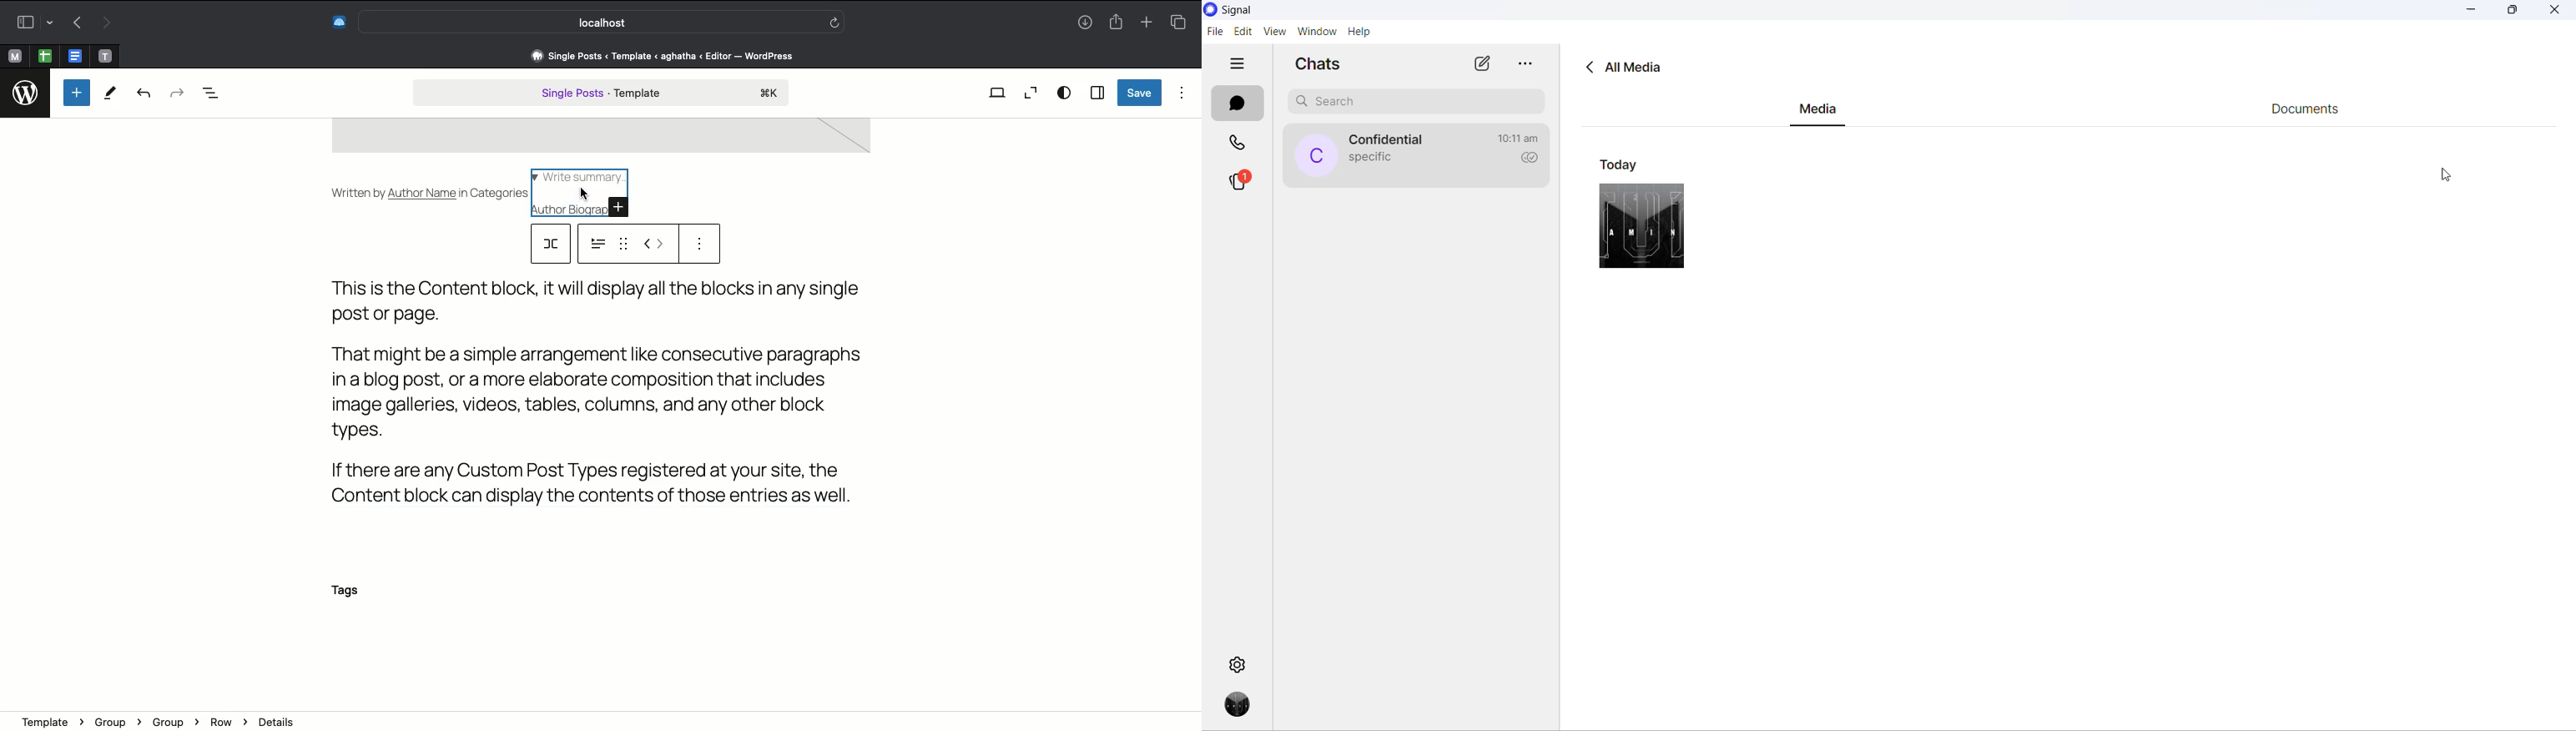 Image resolution: width=2576 pixels, height=756 pixels. I want to click on Extensions, so click(337, 22).